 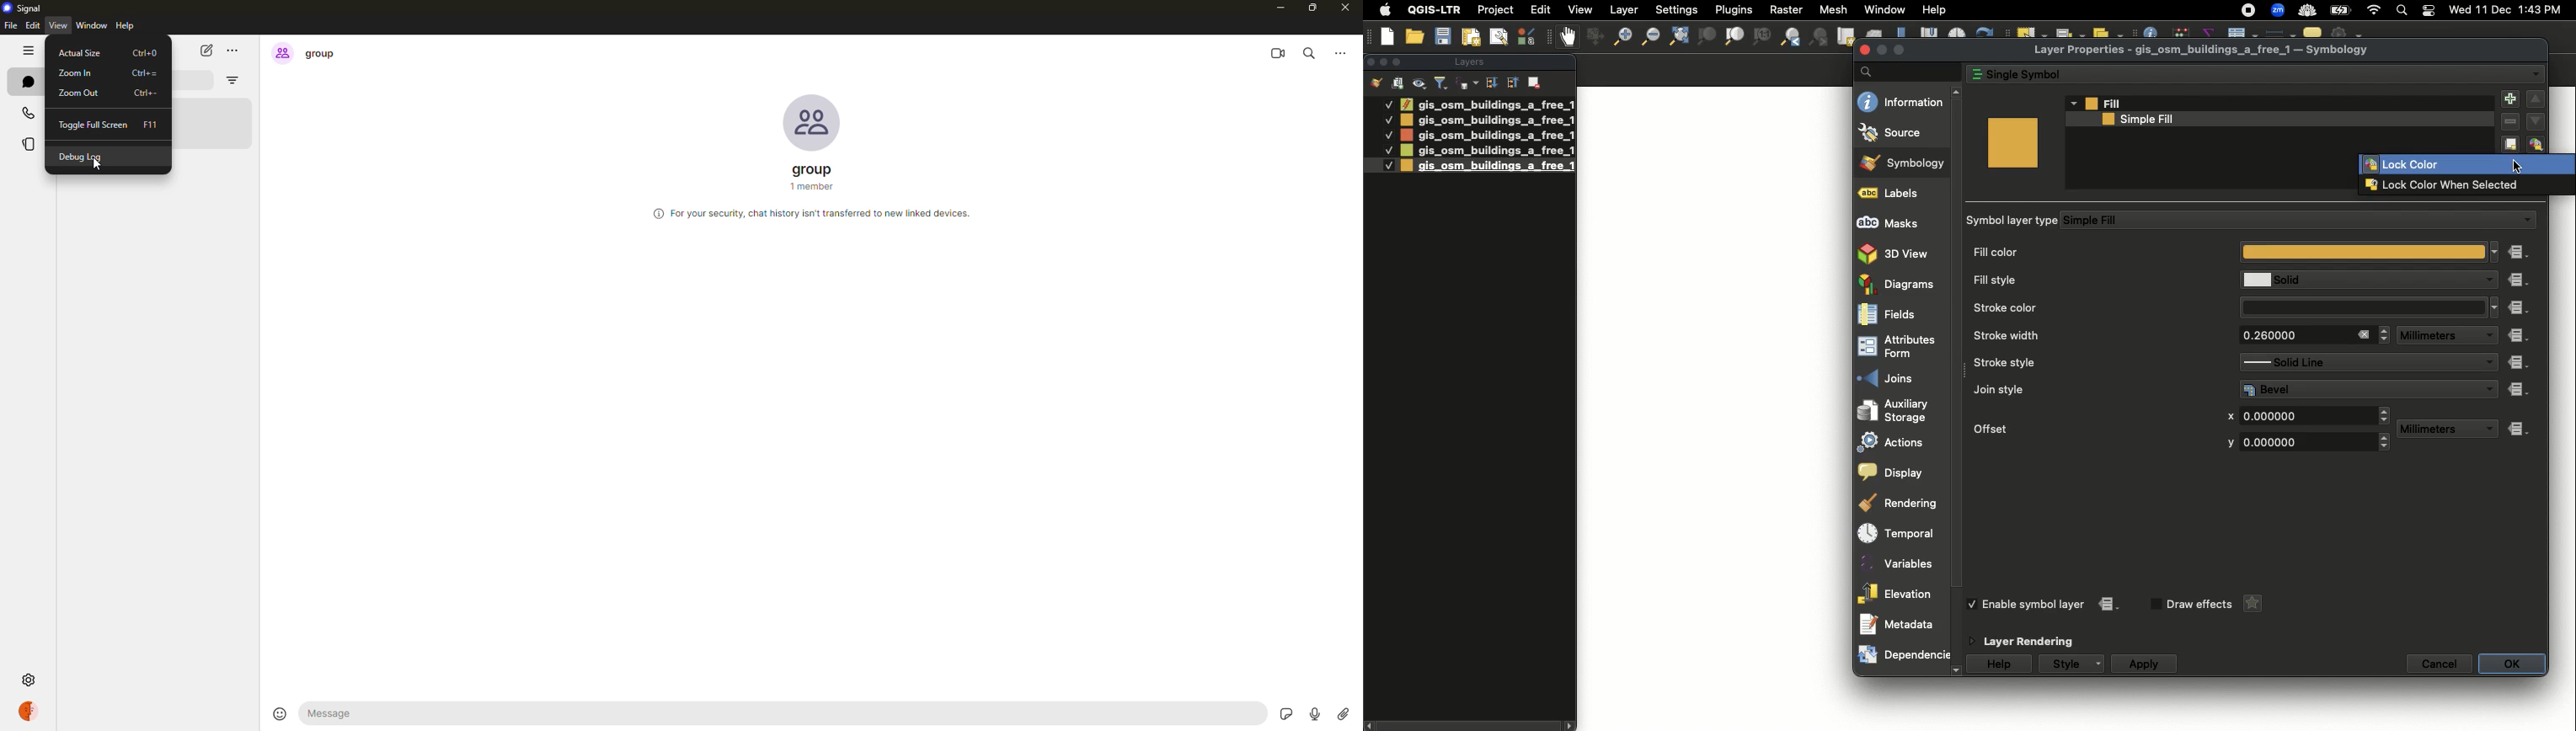 What do you see at coordinates (2065, 664) in the screenshot?
I see `Style` at bounding box center [2065, 664].